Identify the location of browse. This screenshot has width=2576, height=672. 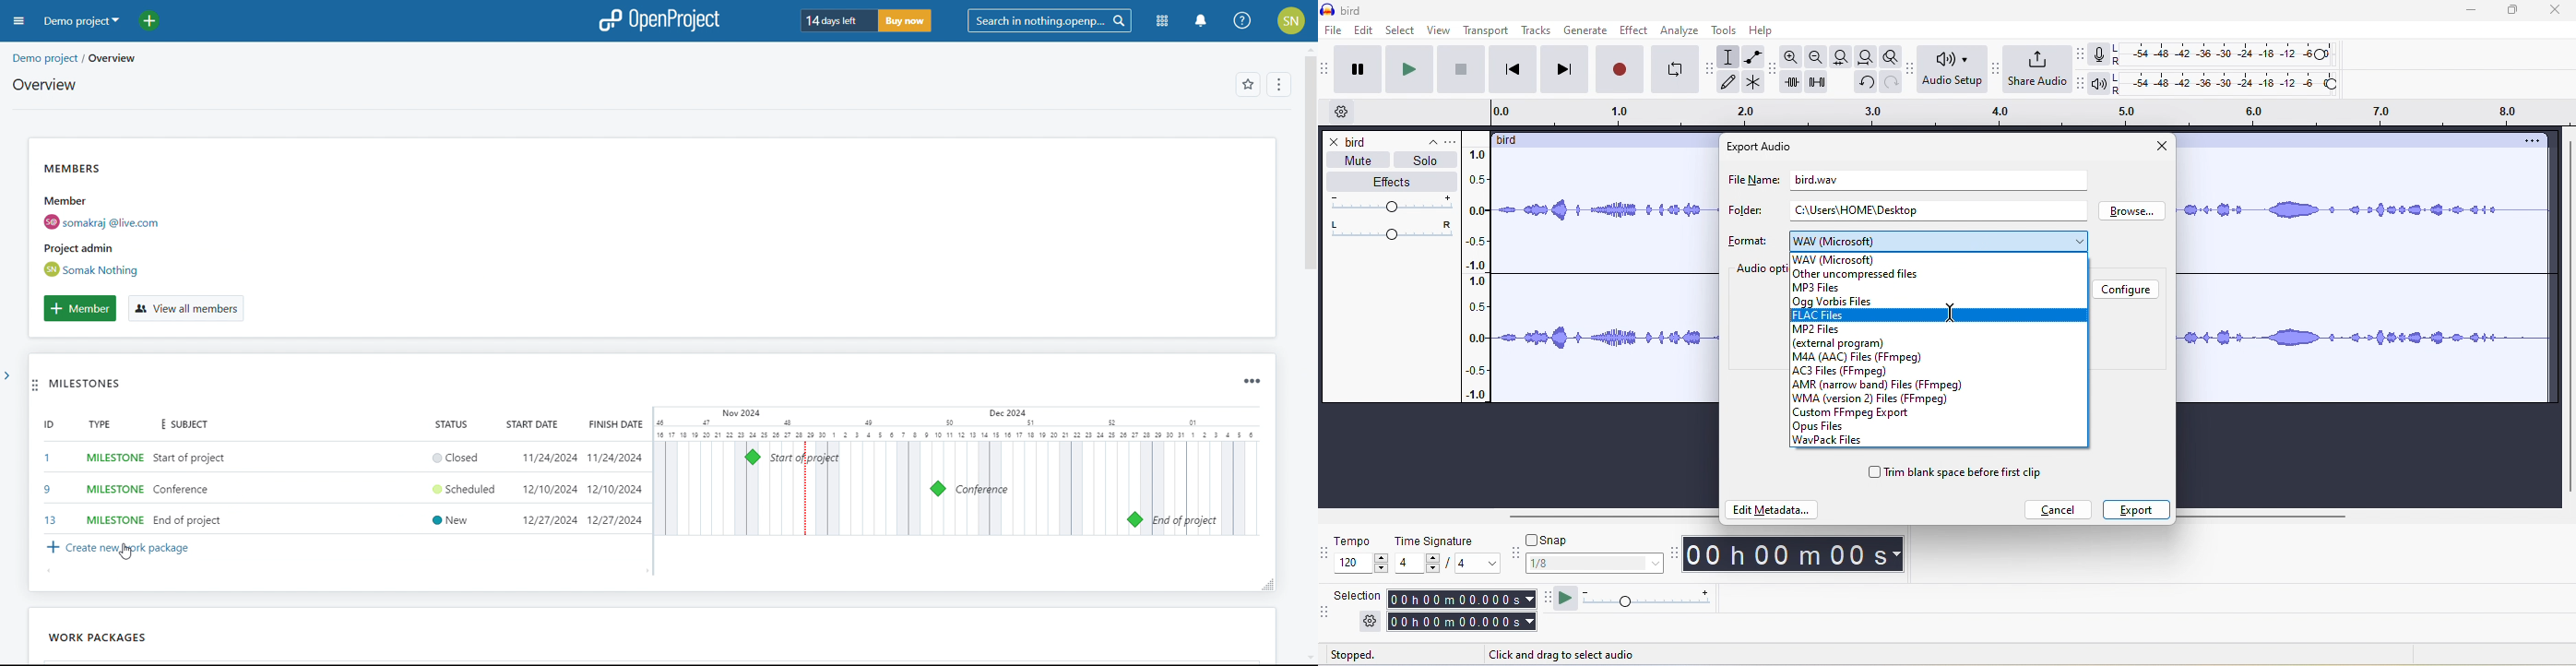
(2137, 213).